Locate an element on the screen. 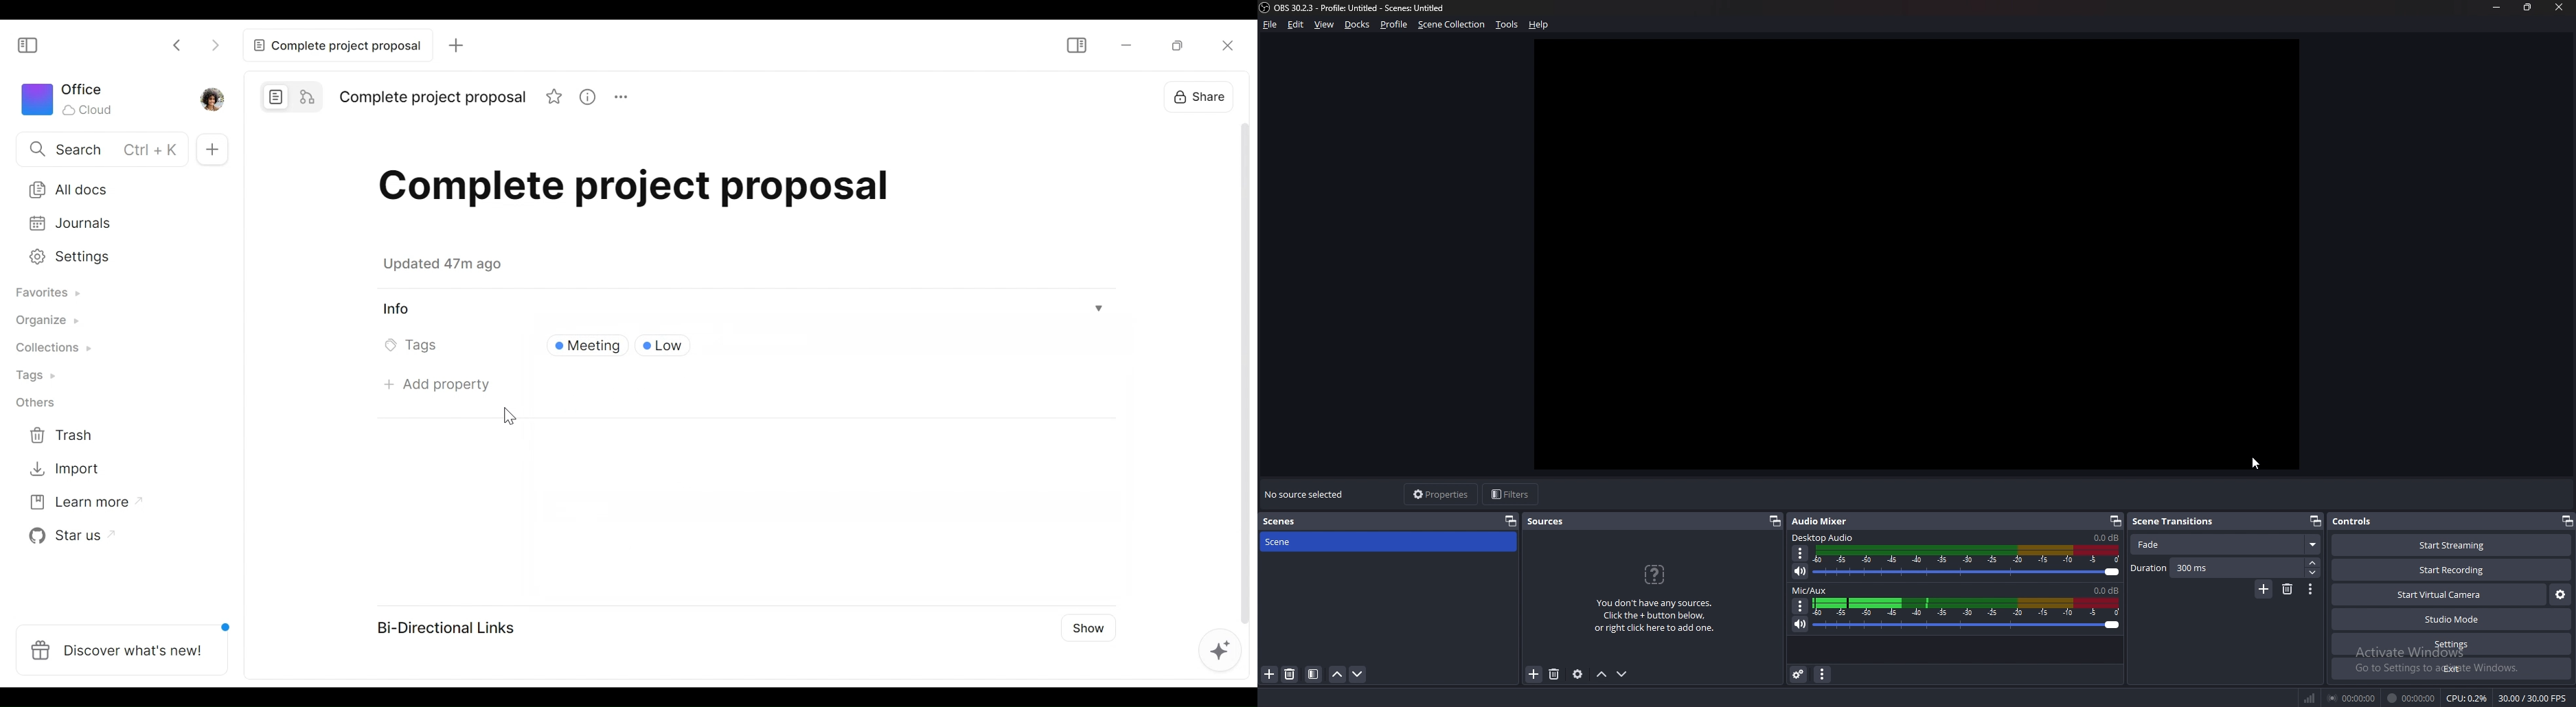 Image resolution: width=2576 pixels, height=728 pixels. Discover what's new is located at coordinates (122, 648).